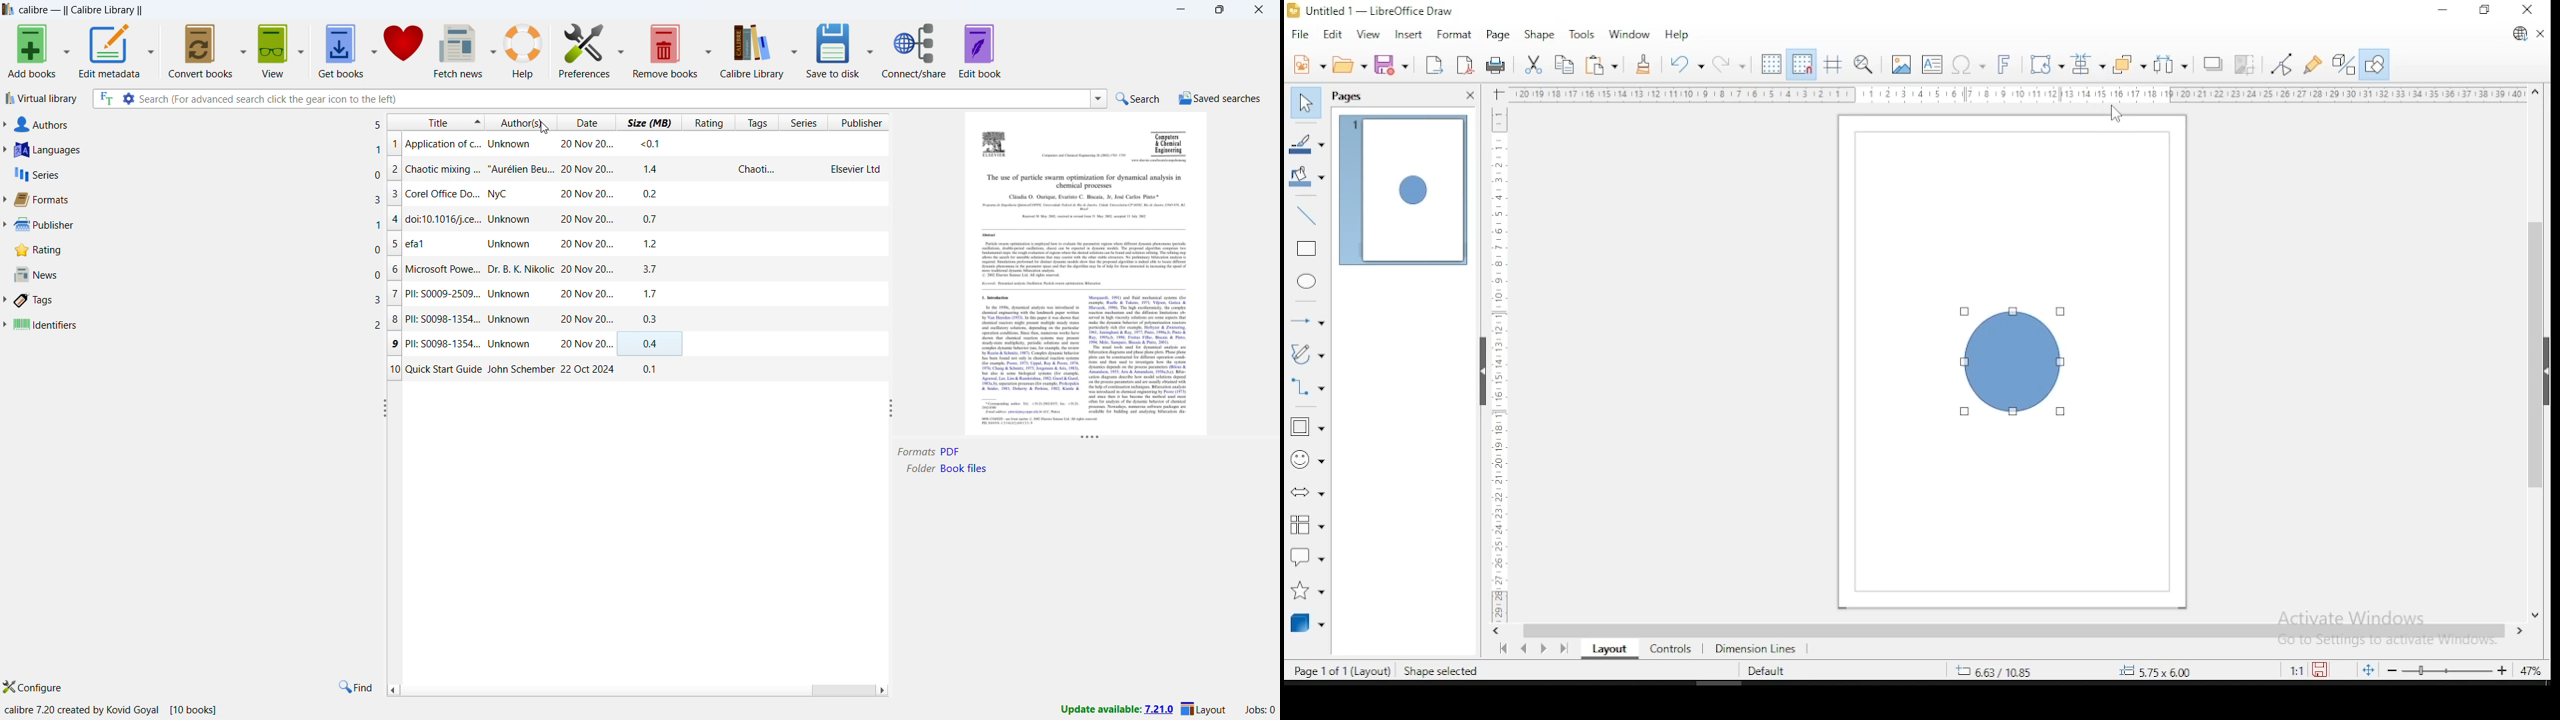 Image resolution: width=2576 pixels, height=728 pixels. What do you see at coordinates (2004, 62) in the screenshot?
I see `insert fontwork text` at bounding box center [2004, 62].